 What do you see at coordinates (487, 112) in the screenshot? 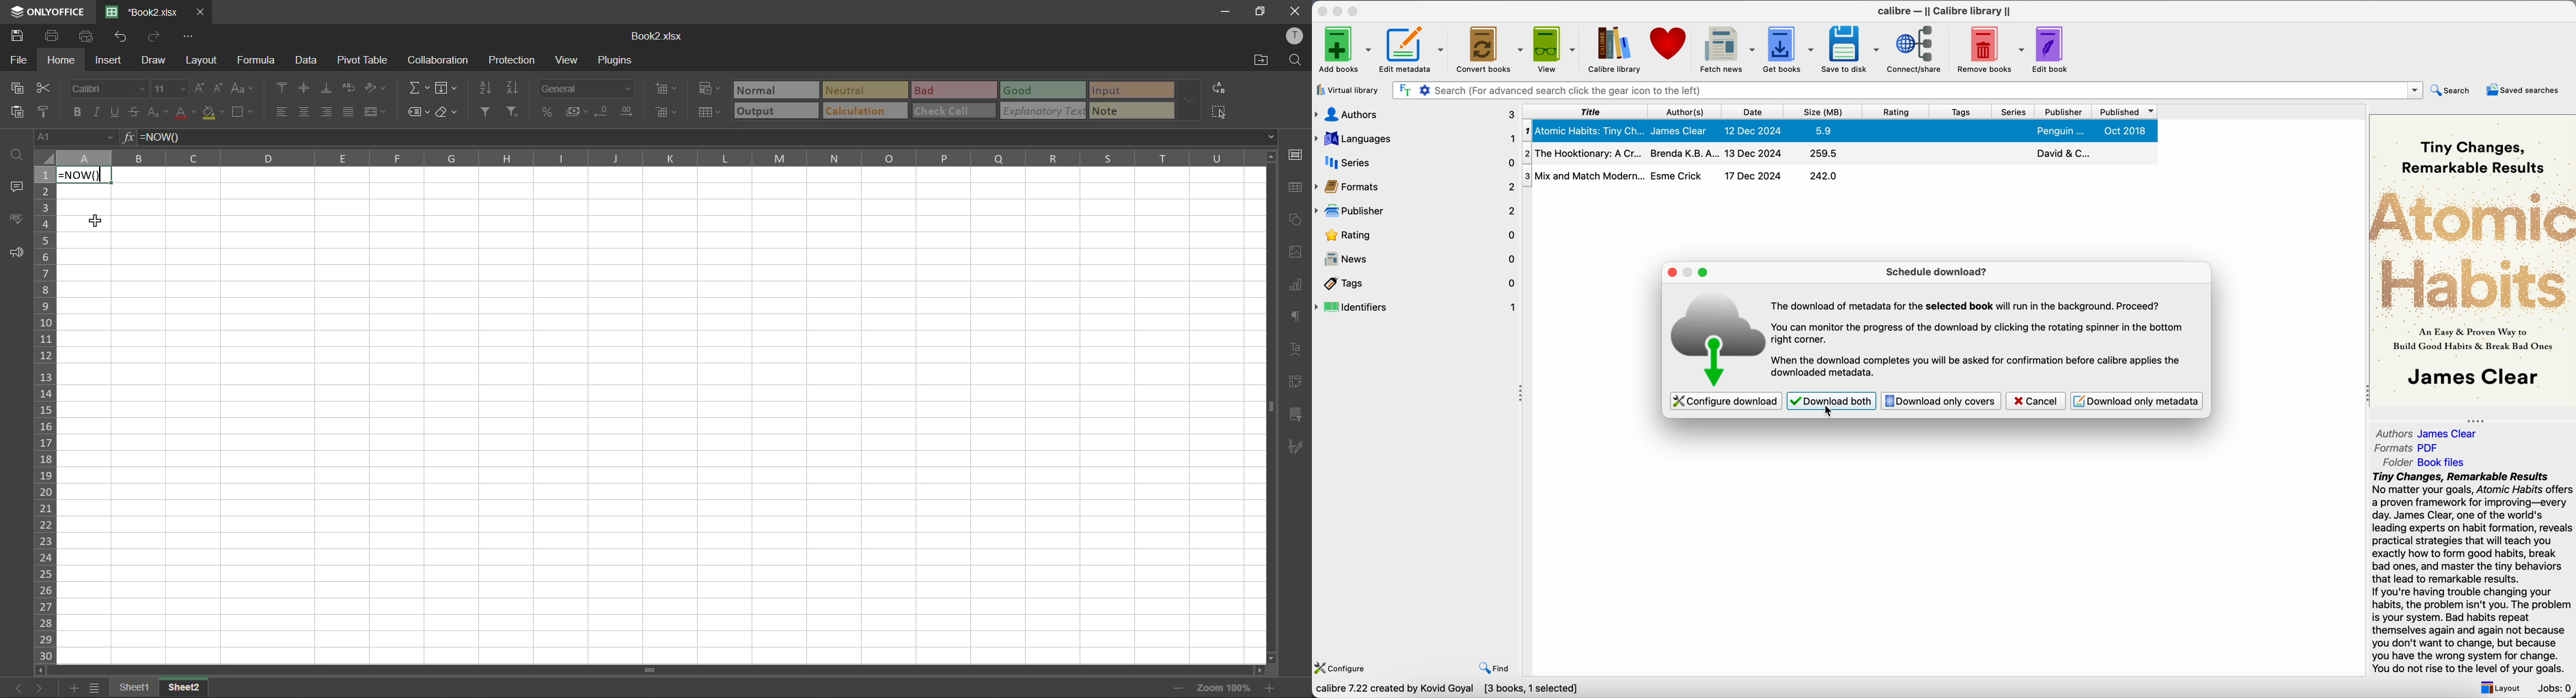
I see `filter` at bounding box center [487, 112].